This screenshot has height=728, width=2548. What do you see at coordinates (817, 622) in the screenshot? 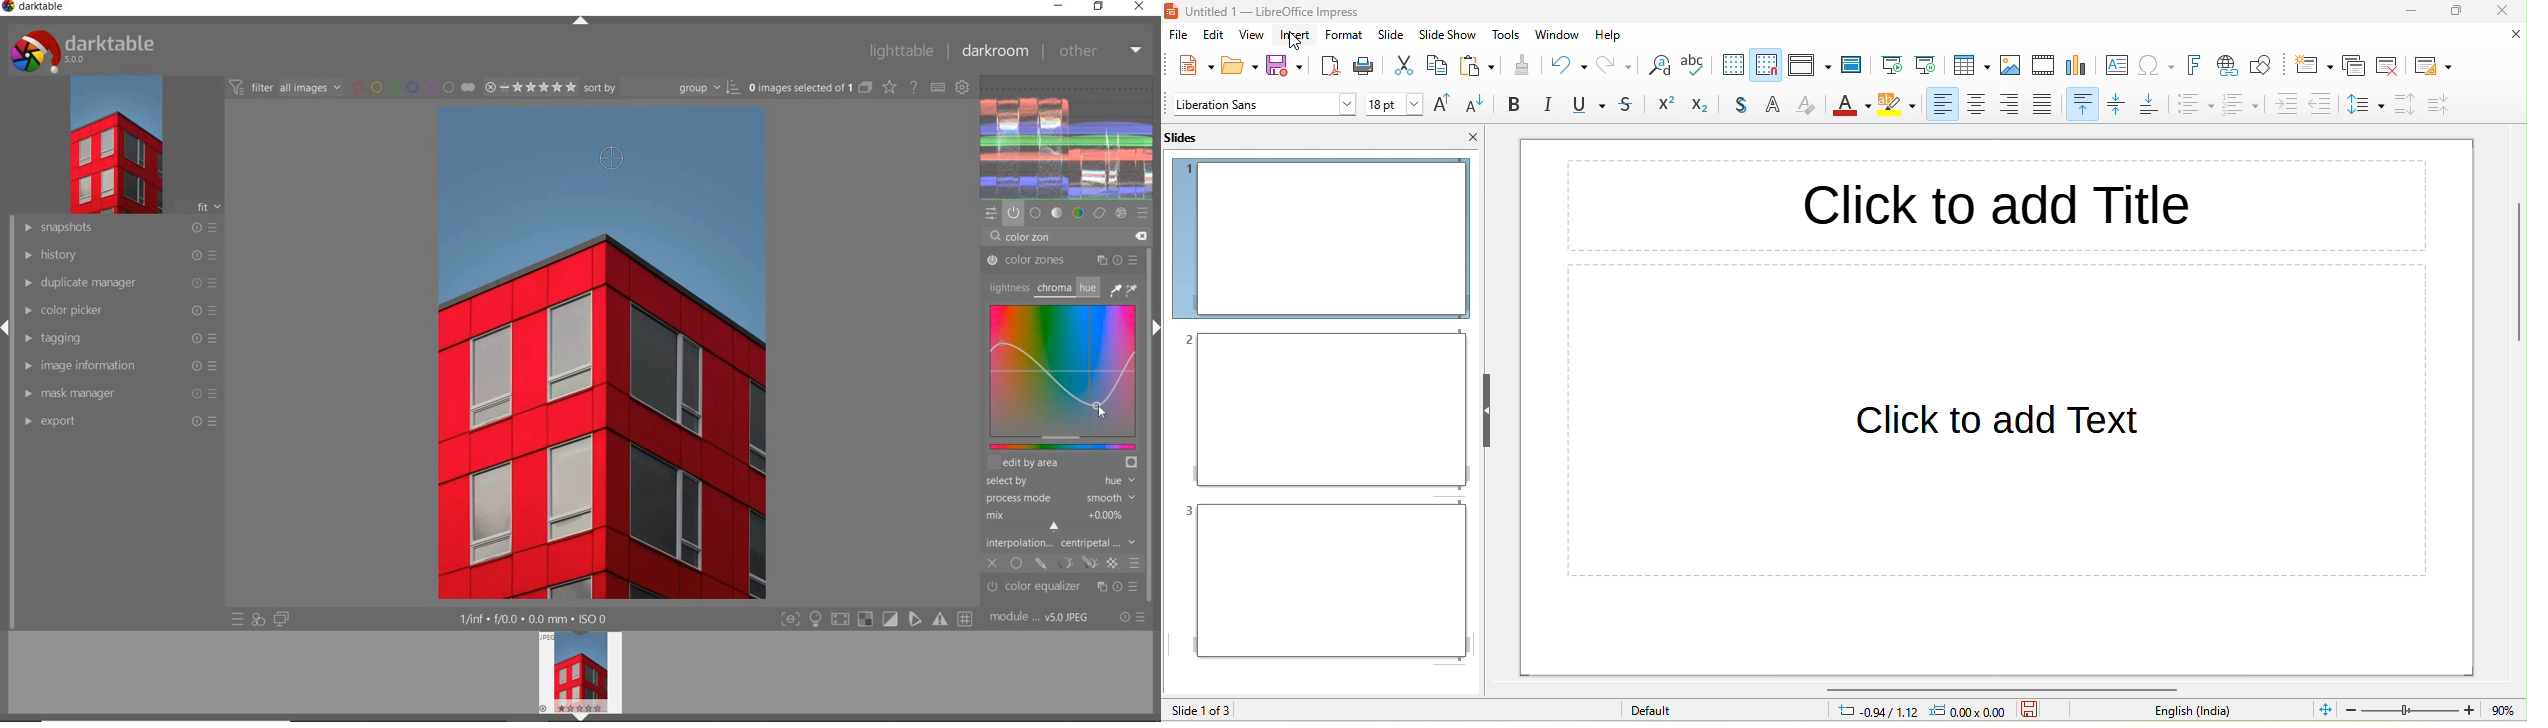
I see `highlight` at bounding box center [817, 622].